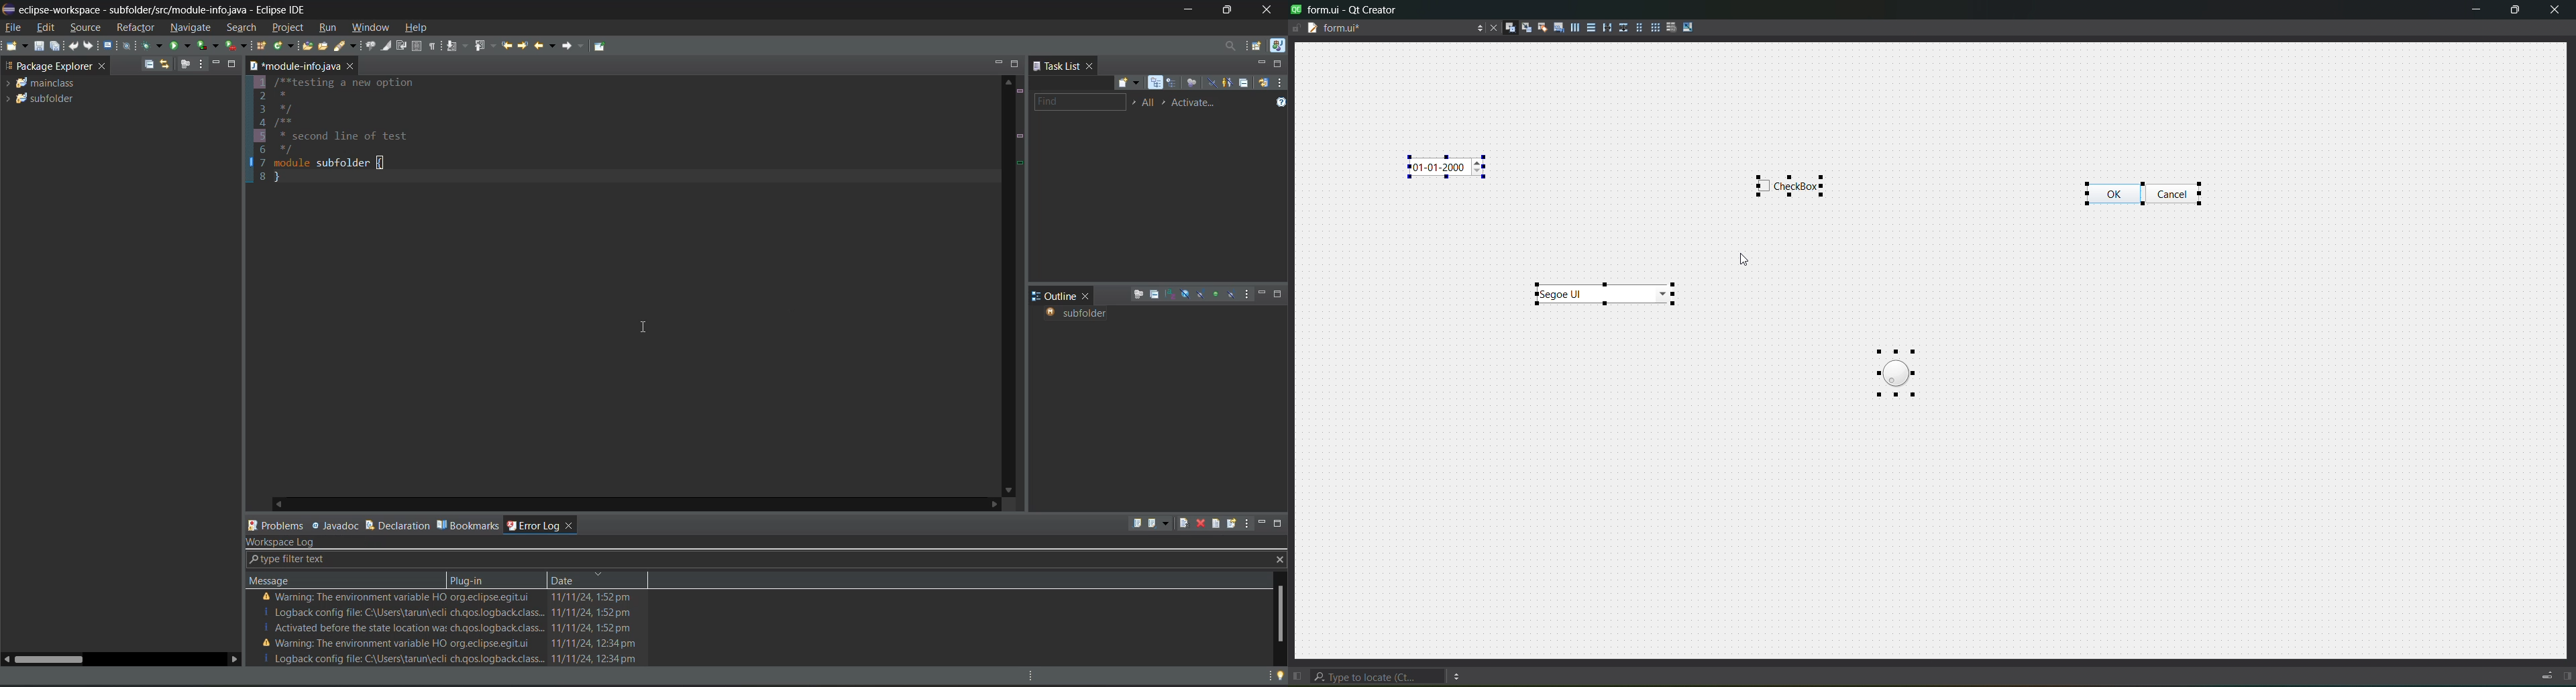 This screenshot has width=2576, height=700. What do you see at coordinates (2152, 191) in the screenshot?
I see `Selected Widgets` at bounding box center [2152, 191].